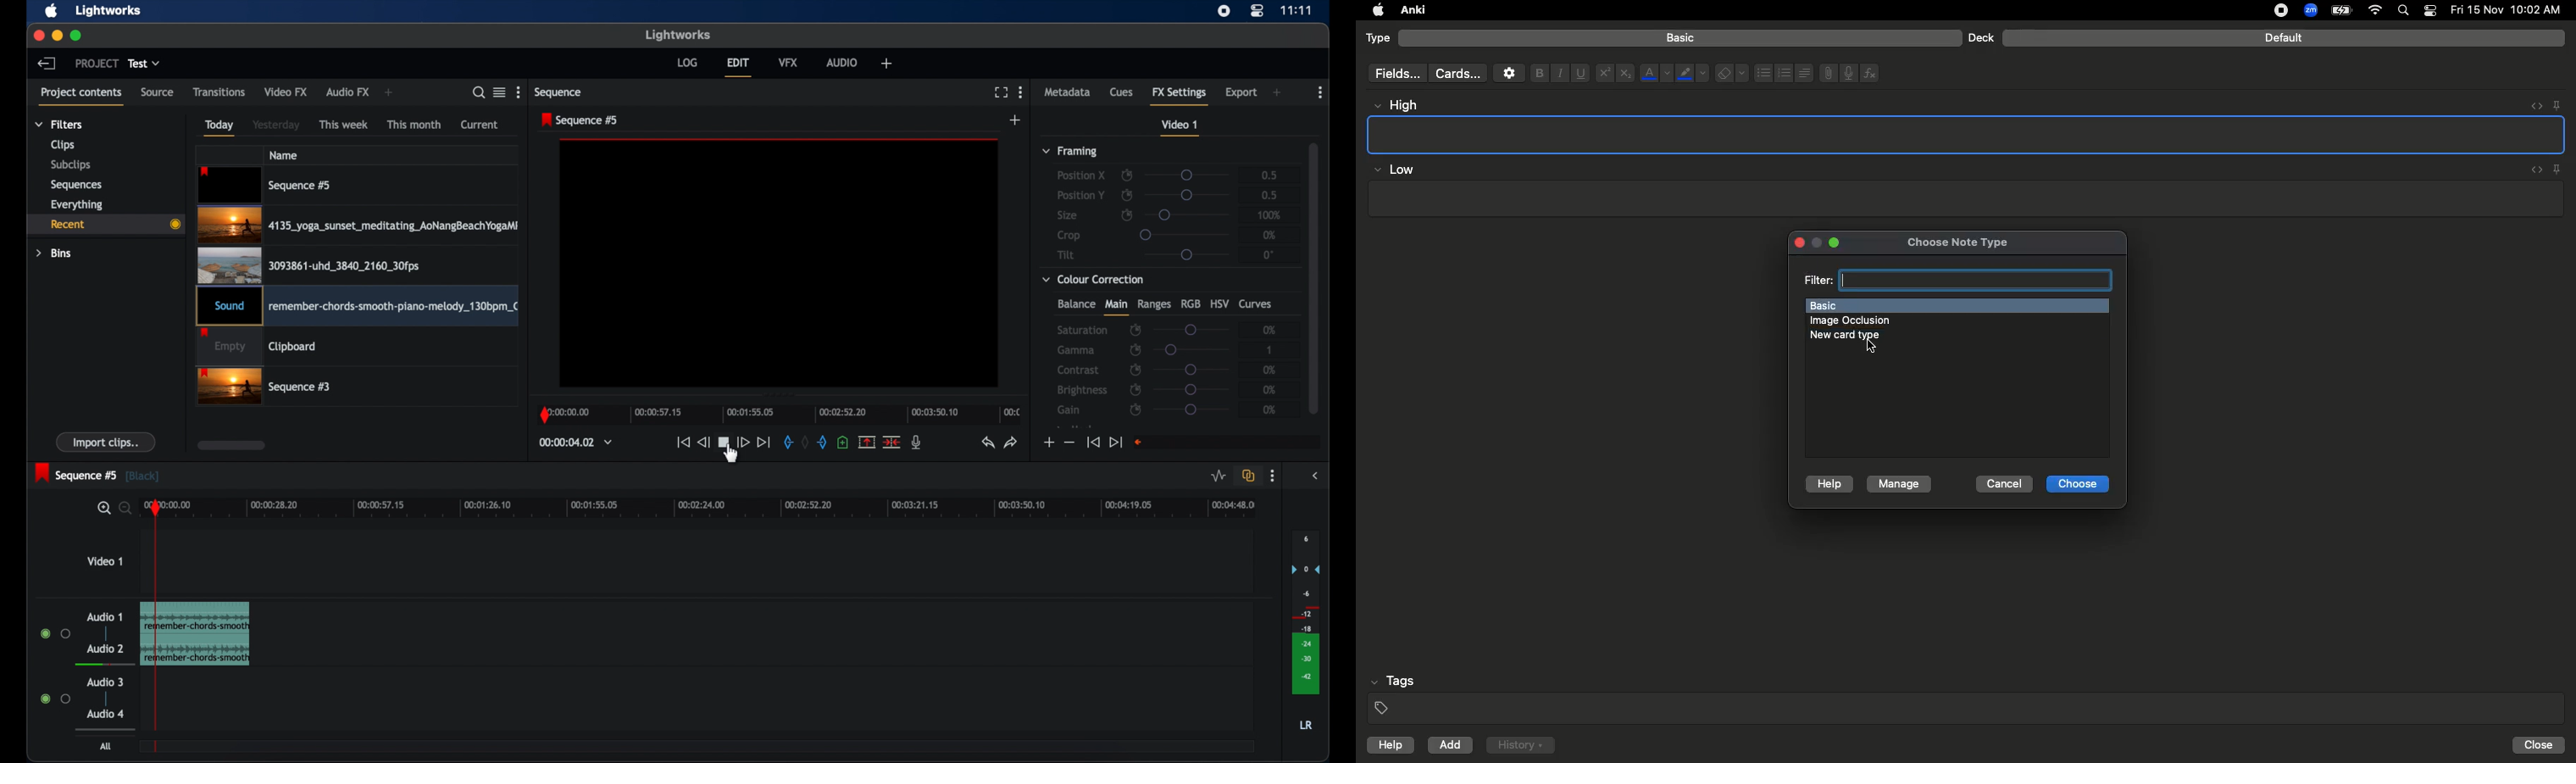 This screenshot has width=2576, height=784. Describe the element at coordinates (1395, 170) in the screenshot. I see `Low` at that location.